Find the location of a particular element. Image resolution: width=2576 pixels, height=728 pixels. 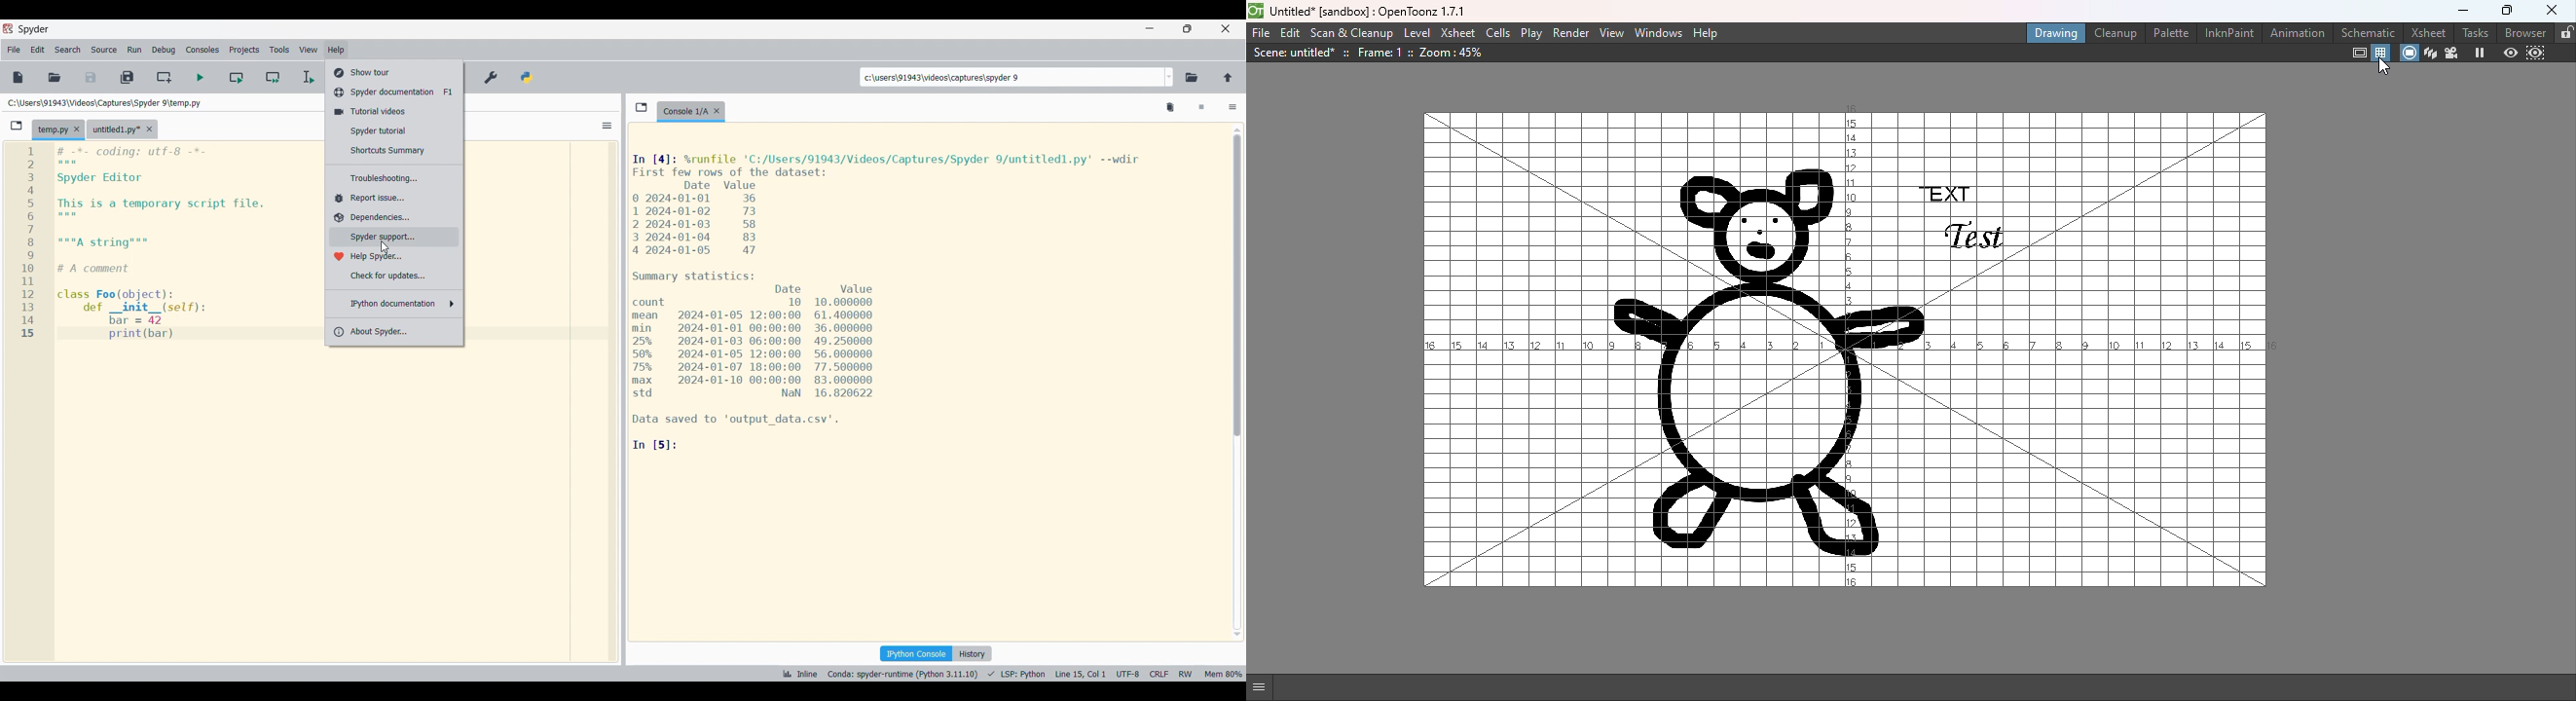

Tools menu is located at coordinates (279, 49).